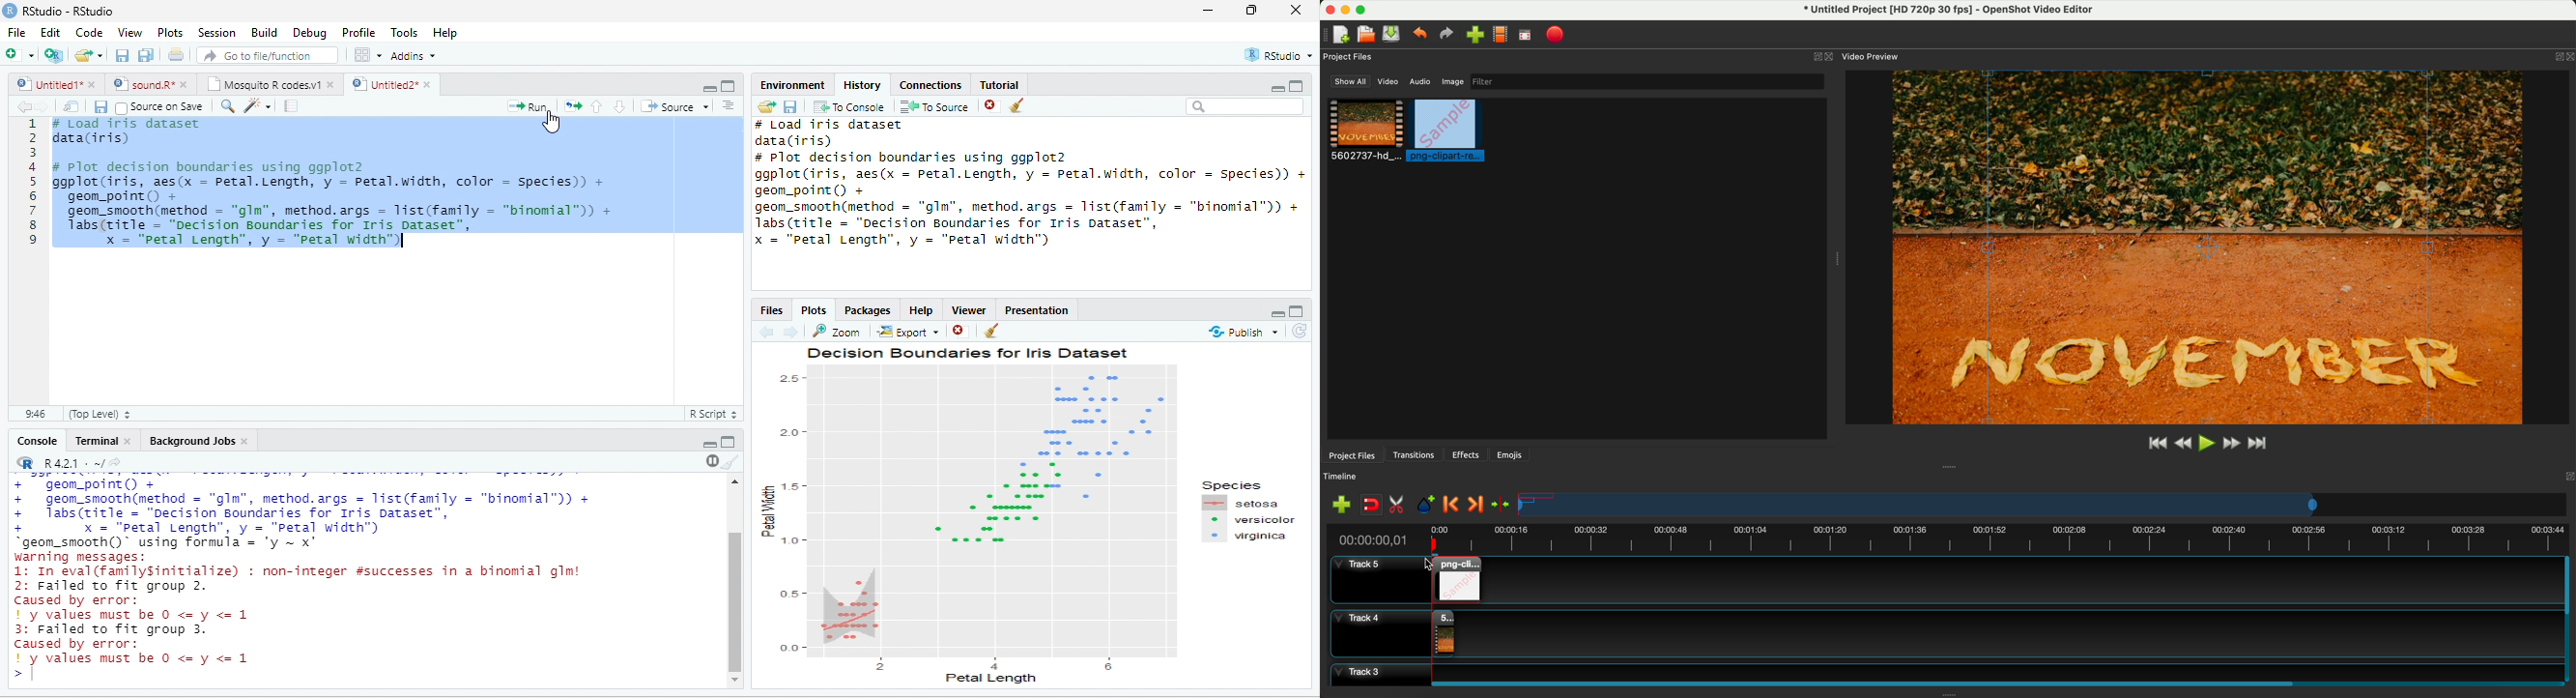 The image size is (2576, 700). What do you see at coordinates (969, 310) in the screenshot?
I see `Viewer` at bounding box center [969, 310].